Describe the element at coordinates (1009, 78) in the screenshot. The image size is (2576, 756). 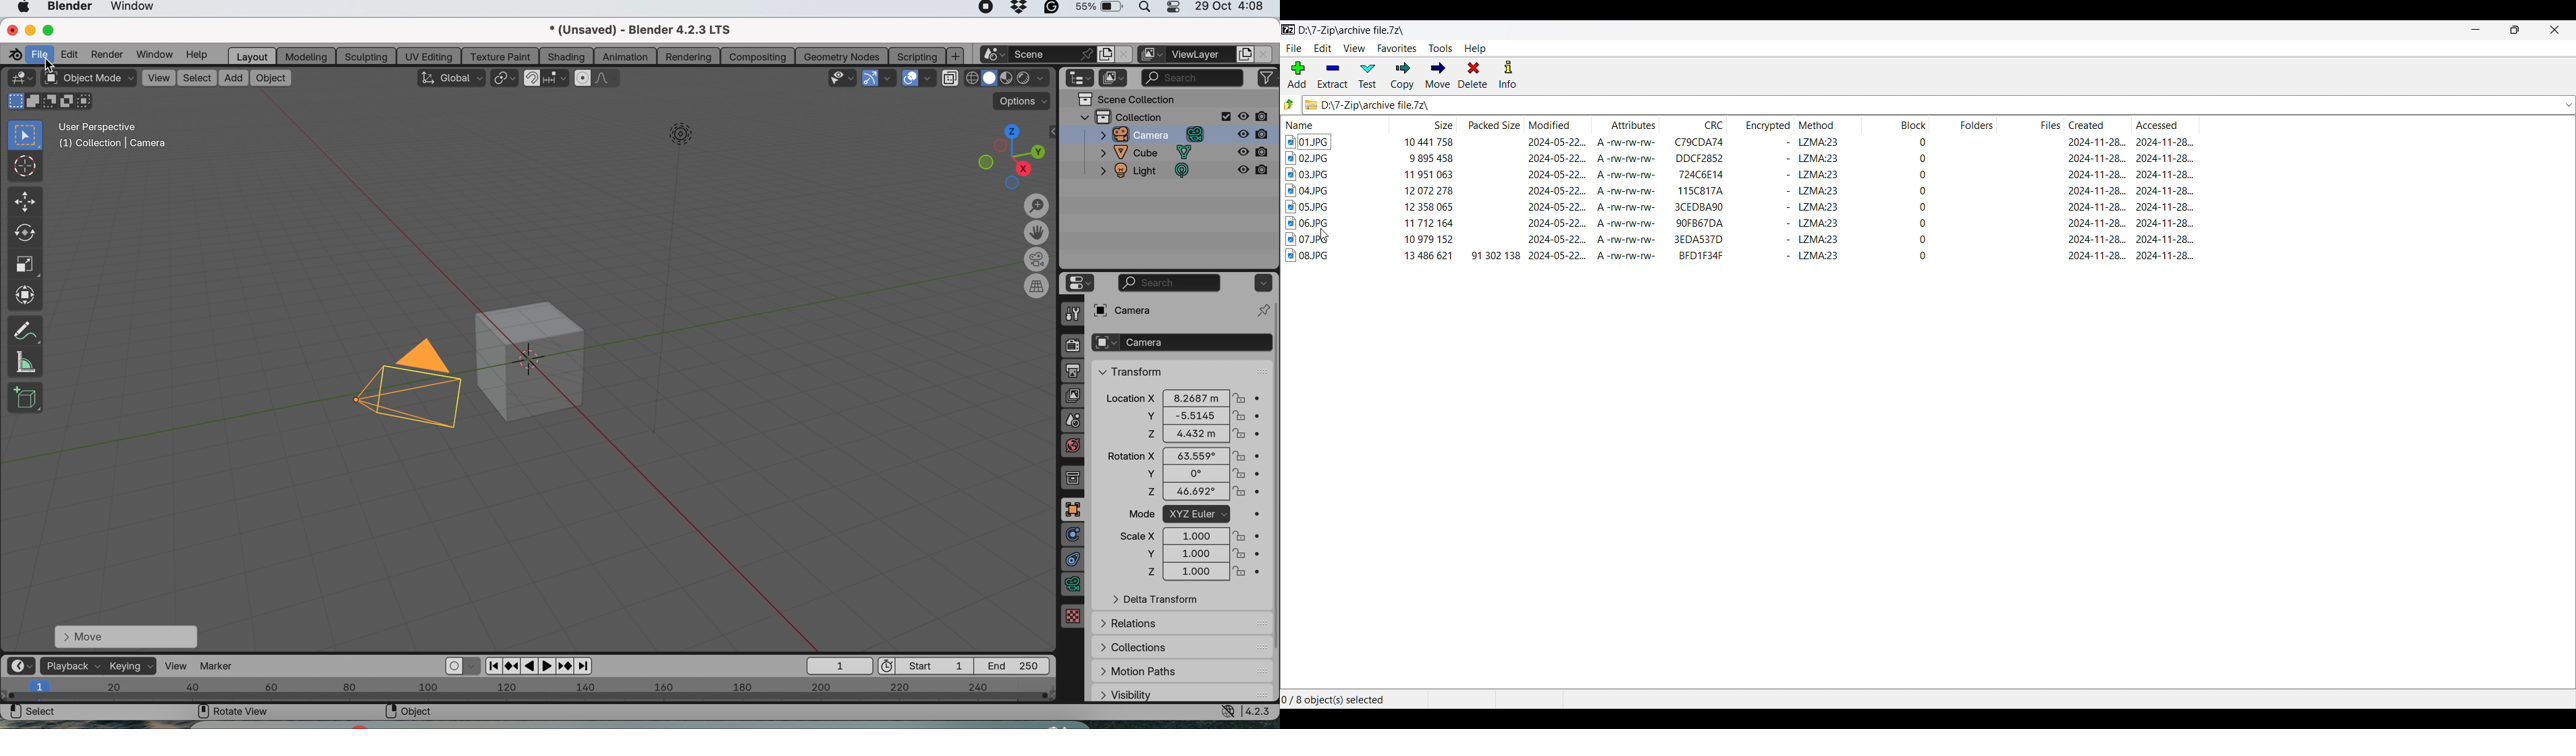
I see `viewport shading` at that location.